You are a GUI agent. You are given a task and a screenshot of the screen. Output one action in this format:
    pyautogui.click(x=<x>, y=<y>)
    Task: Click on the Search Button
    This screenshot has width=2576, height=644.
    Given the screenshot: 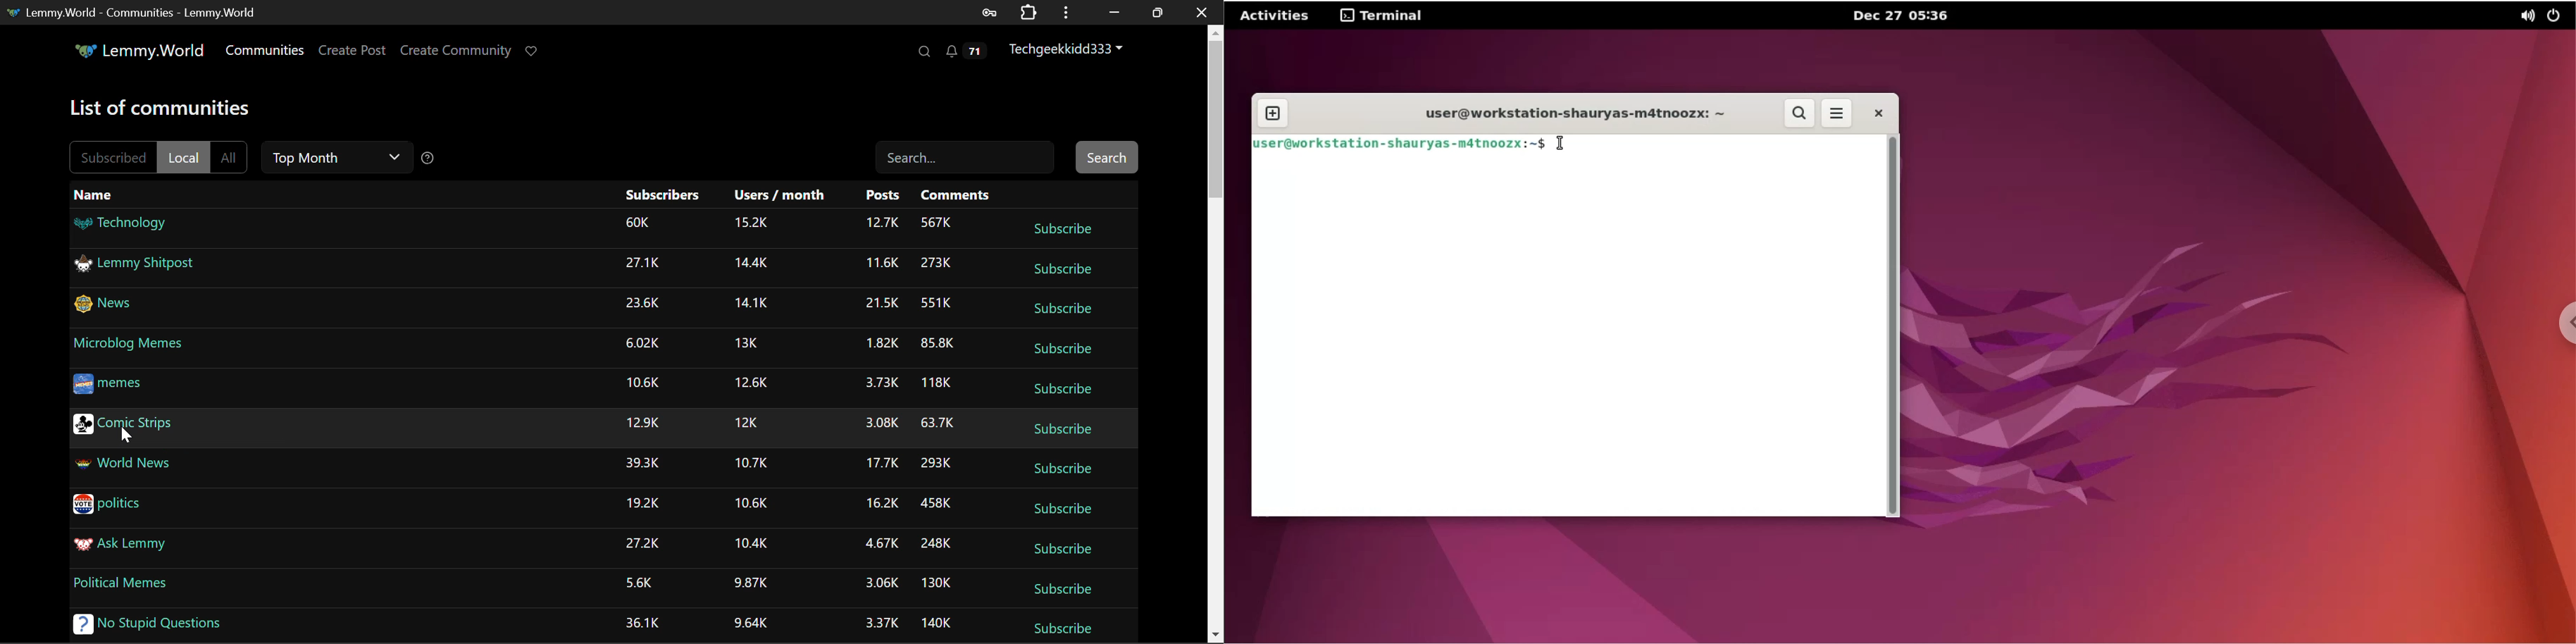 What is the action you would take?
    pyautogui.click(x=1107, y=156)
    